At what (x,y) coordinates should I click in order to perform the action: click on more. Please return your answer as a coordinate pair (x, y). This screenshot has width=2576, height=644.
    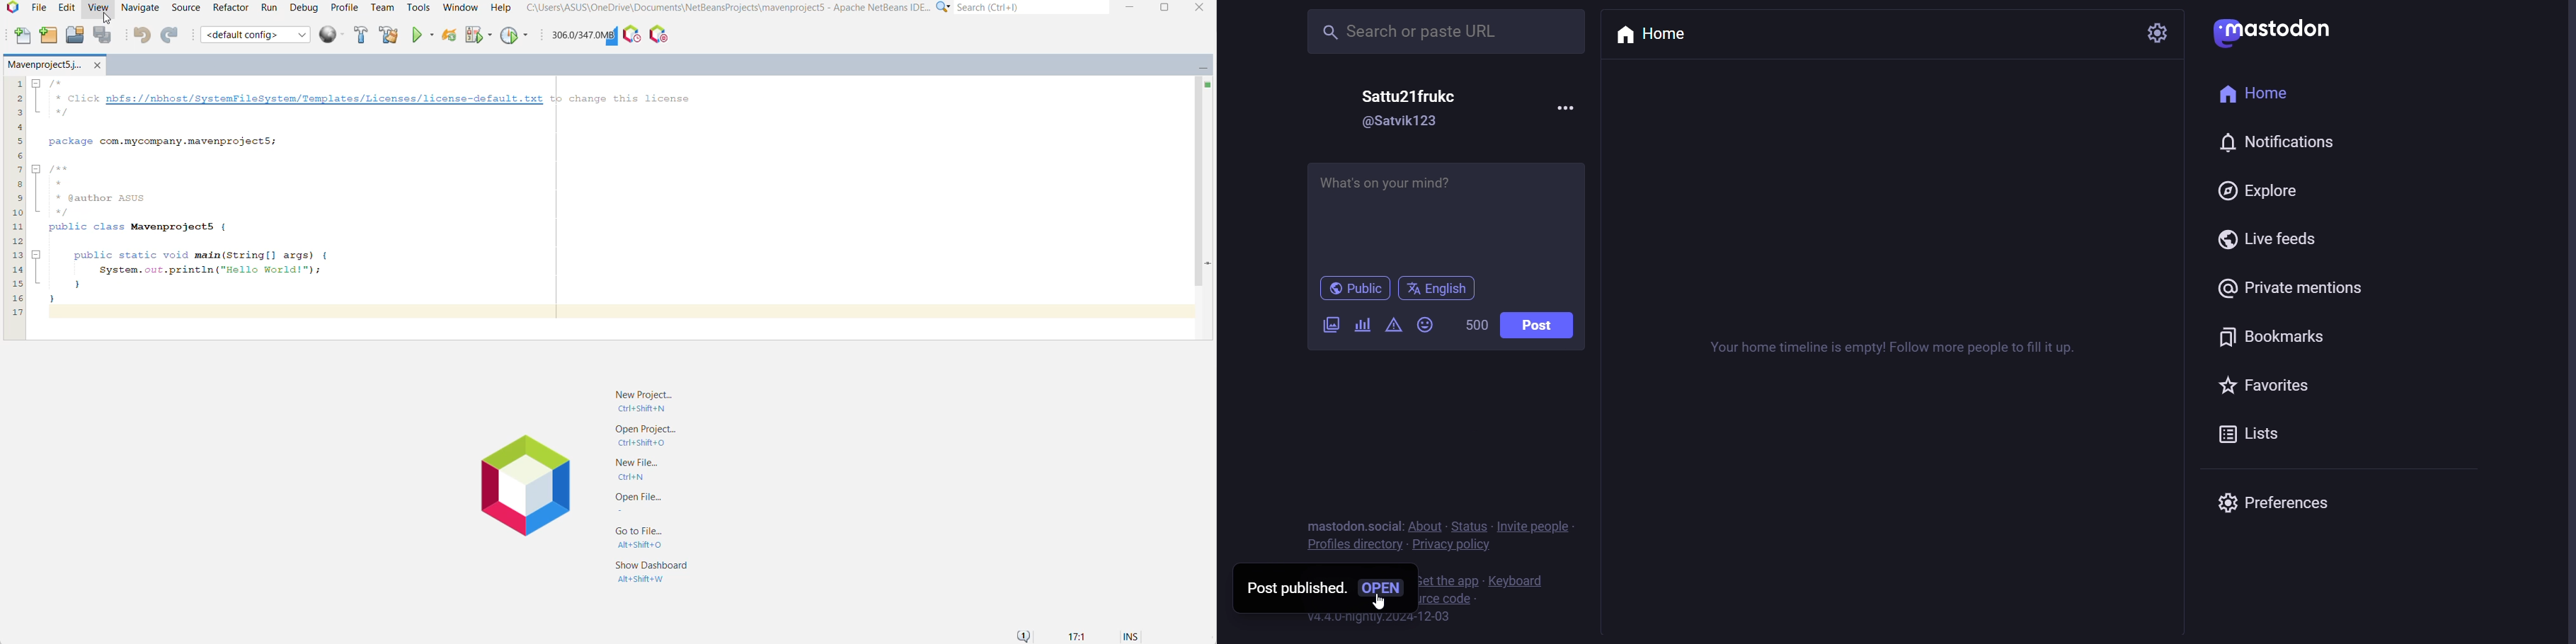
    Looking at the image, I should click on (1564, 109).